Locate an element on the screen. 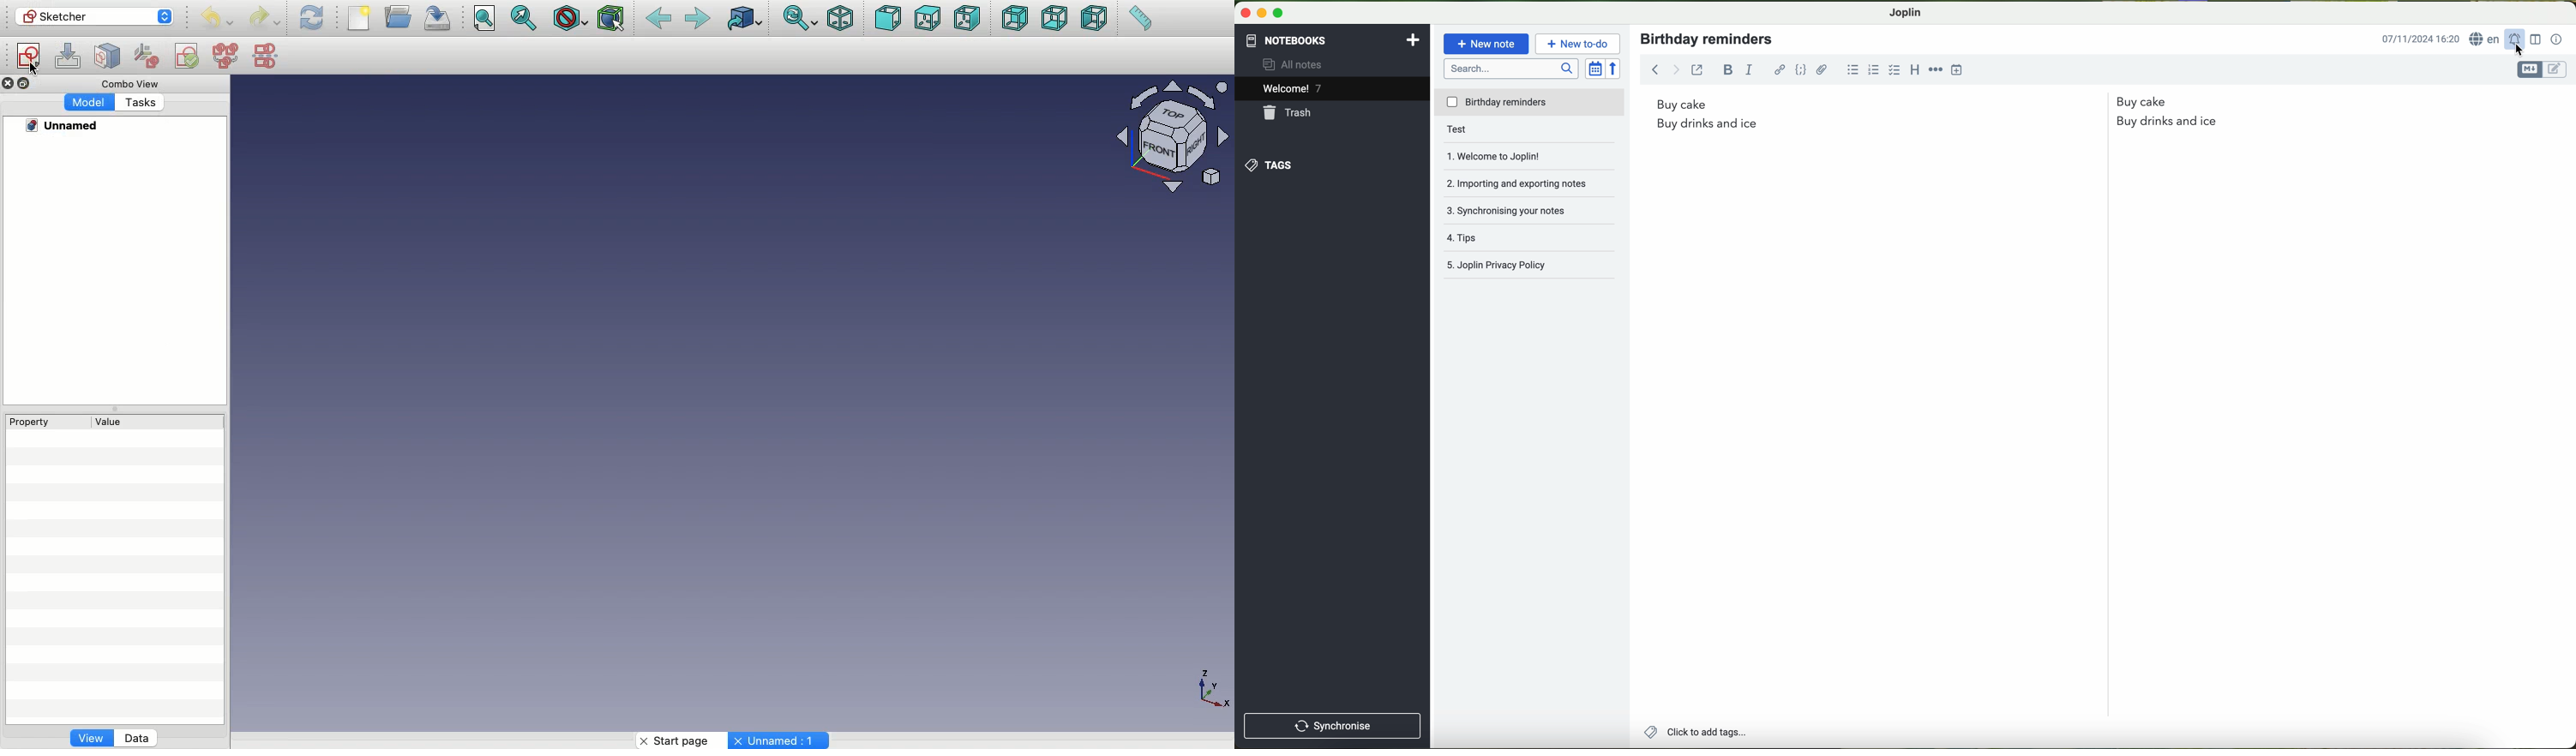  Left is located at coordinates (1095, 20).